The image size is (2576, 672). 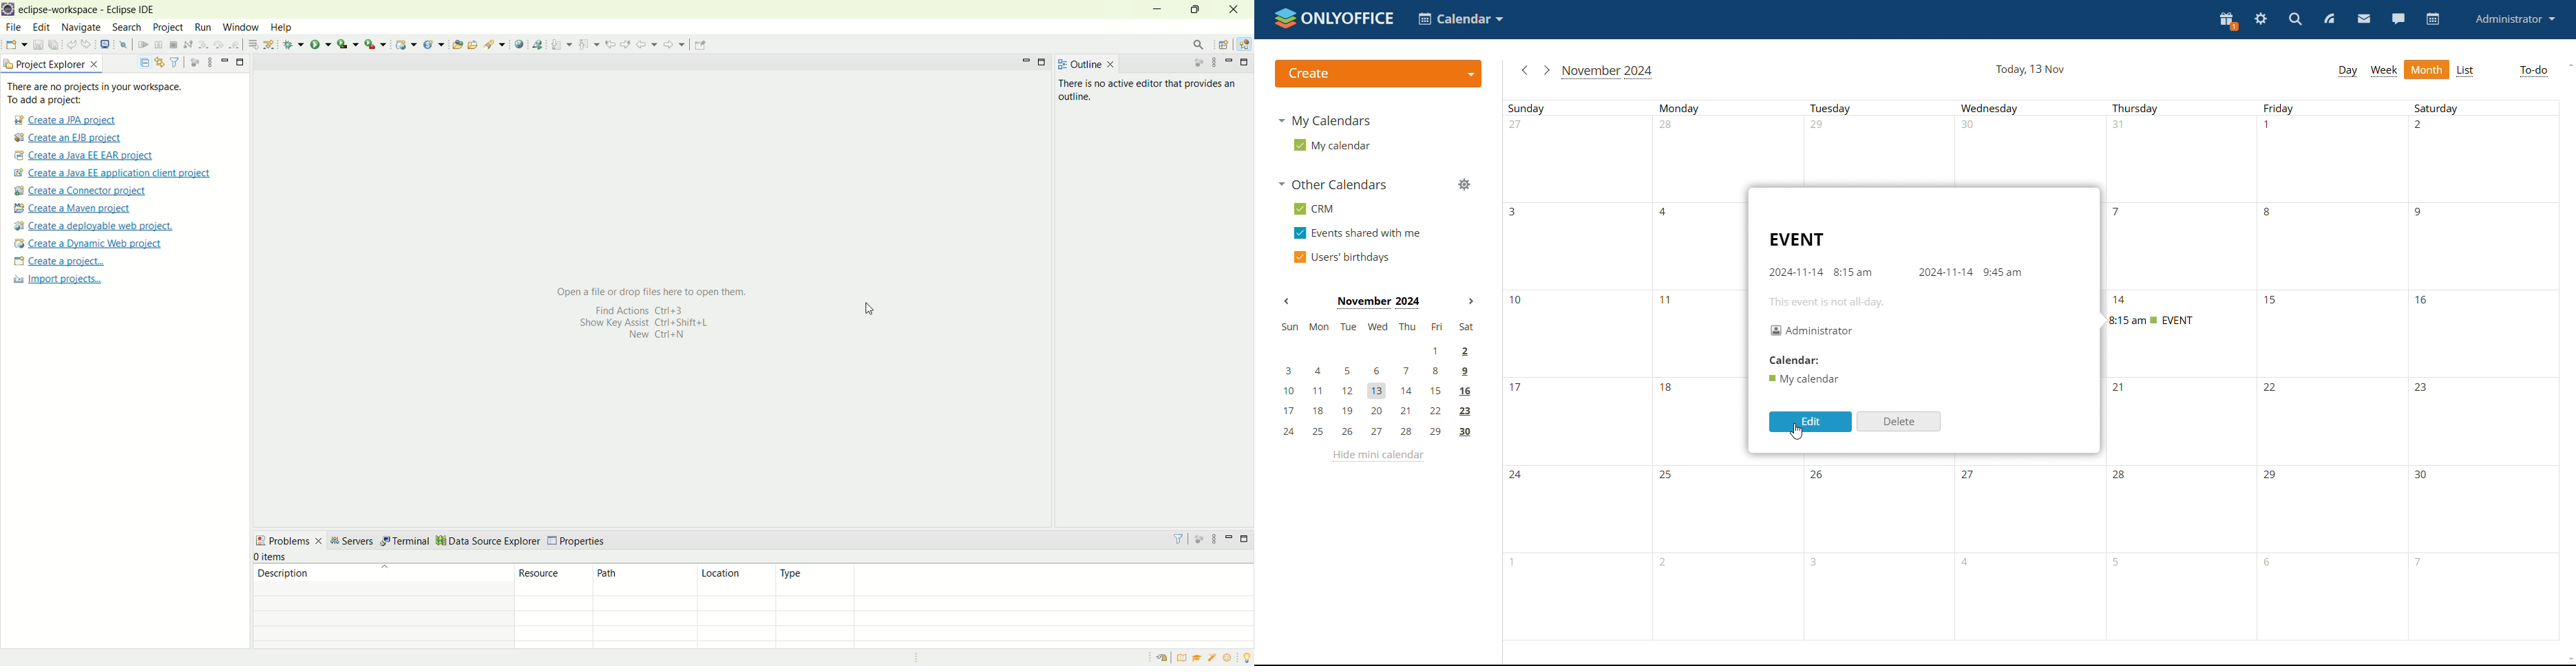 I want to click on maximize, so click(x=1242, y=537).